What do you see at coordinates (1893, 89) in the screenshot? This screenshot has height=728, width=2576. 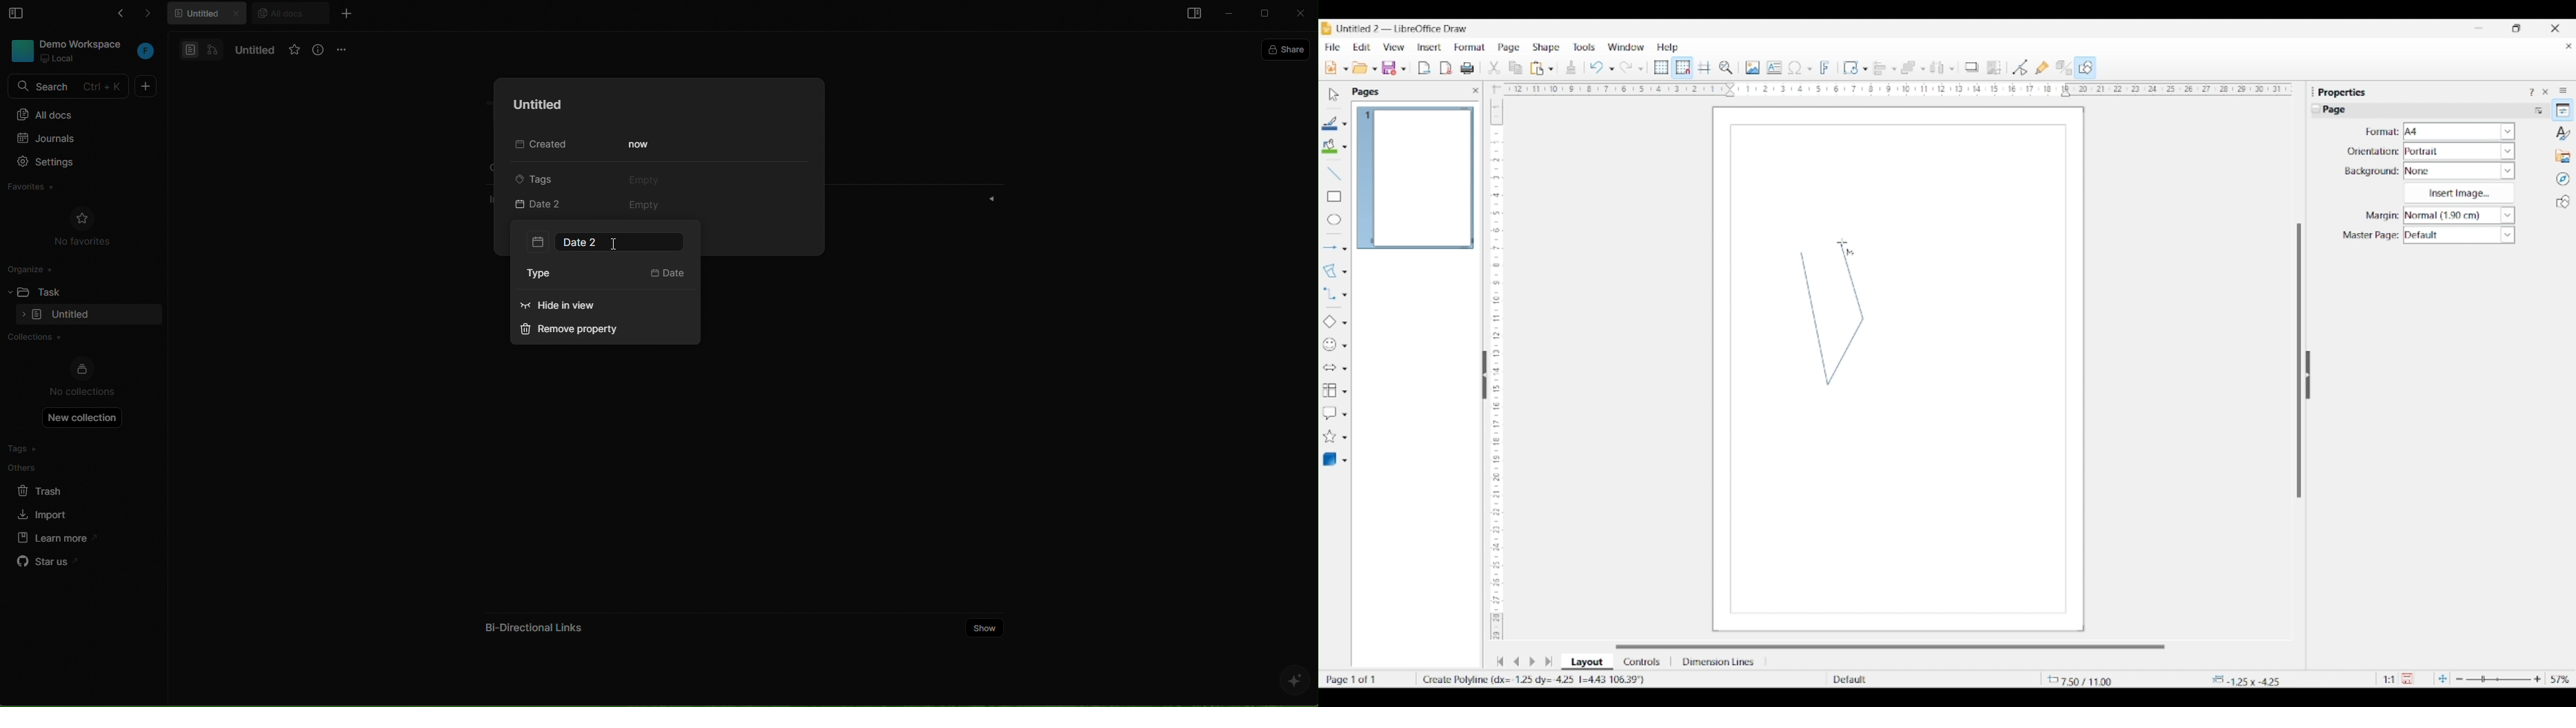 I see `Horizontal ruler` at bounding box center [1893, 89].